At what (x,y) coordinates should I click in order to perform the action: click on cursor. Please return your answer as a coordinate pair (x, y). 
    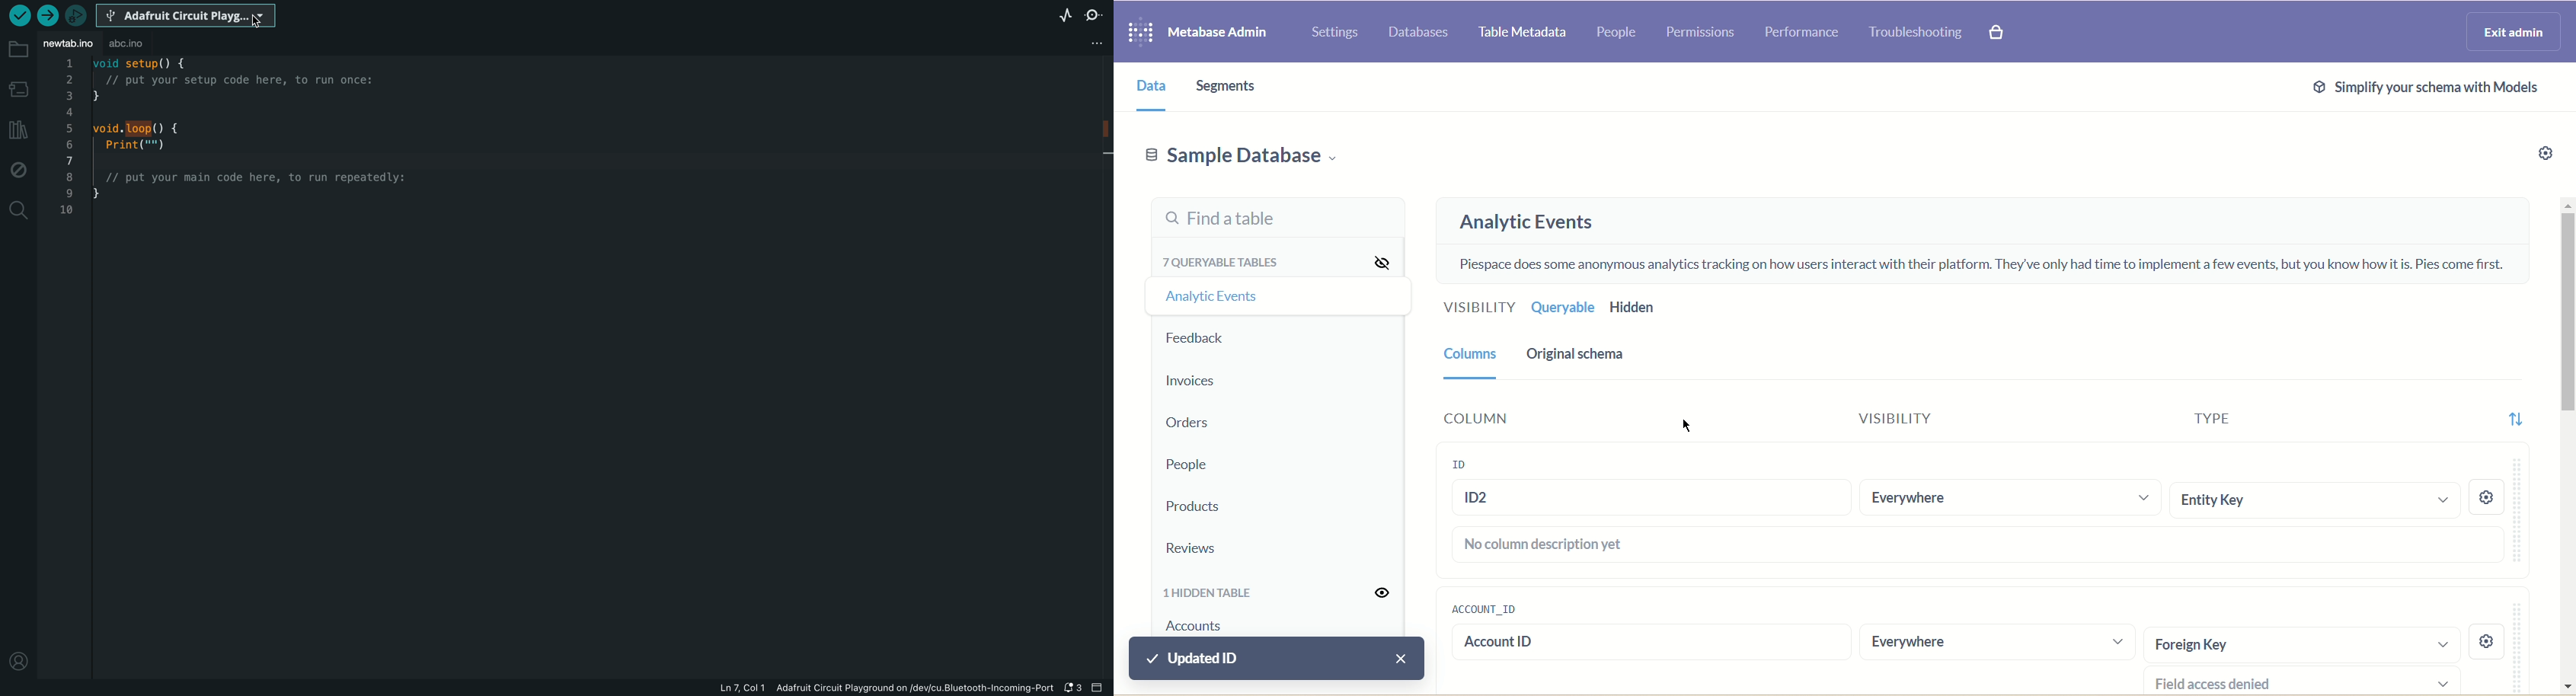
    Looking at the image, I should click on (255, 24).